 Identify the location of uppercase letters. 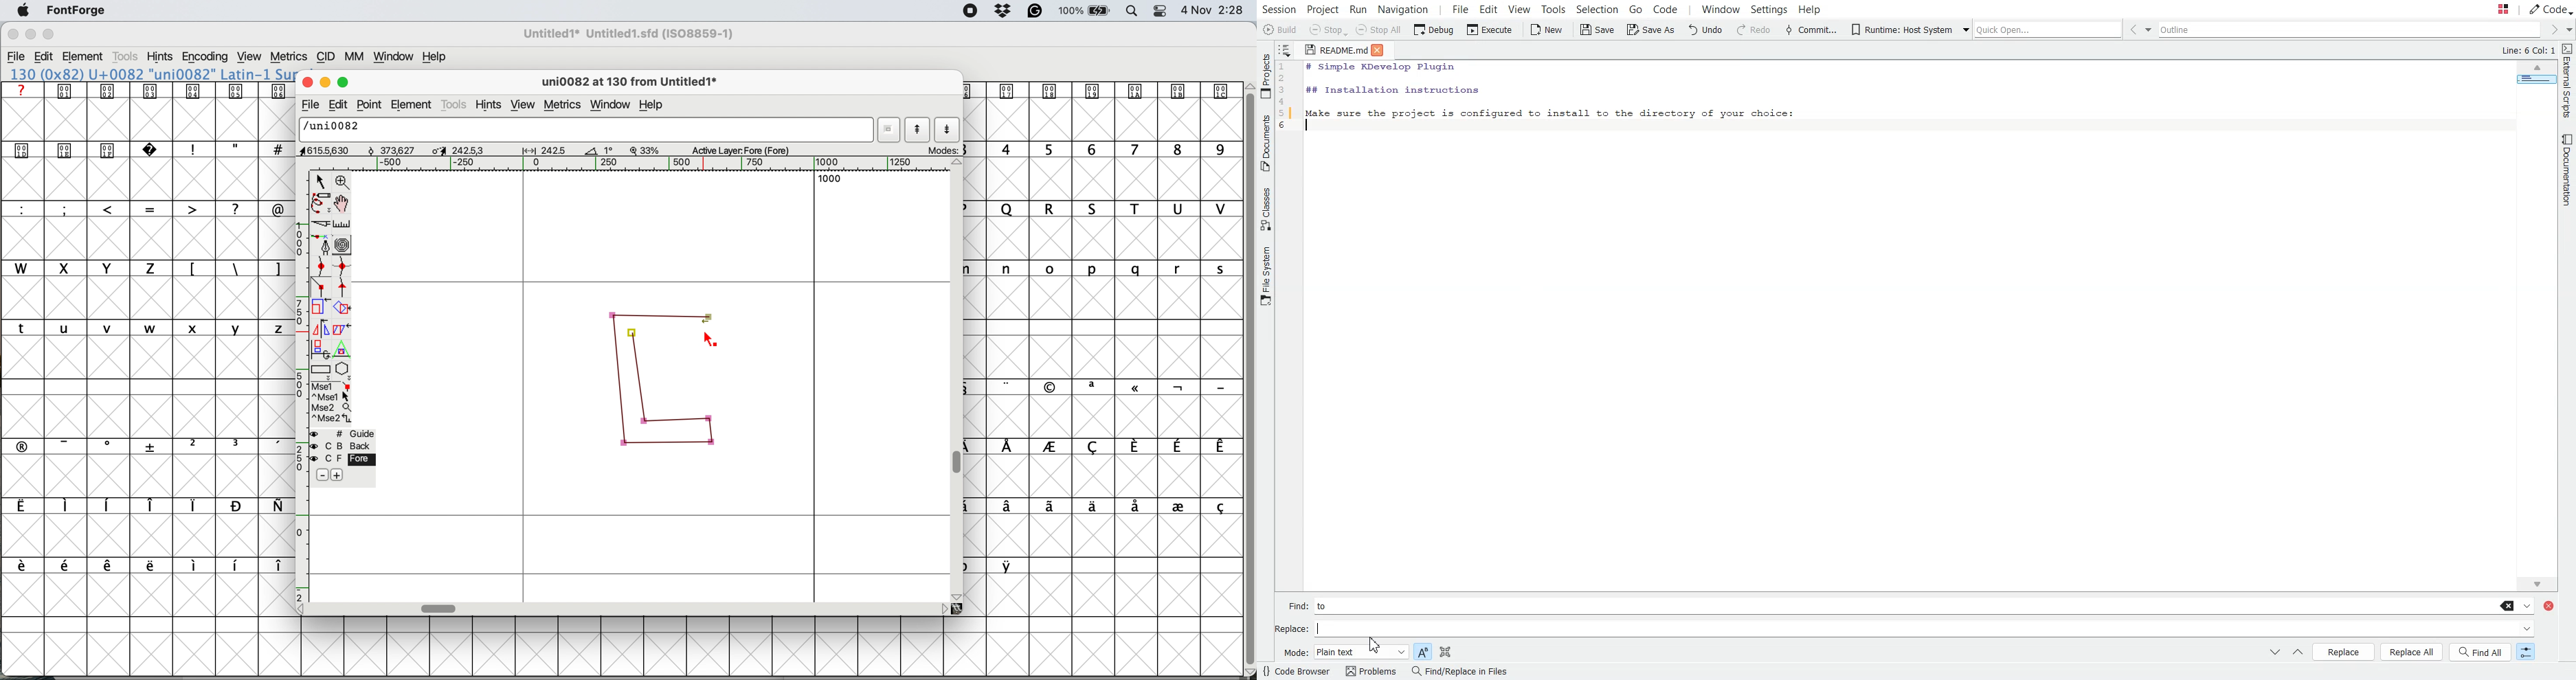
(1110, 209).